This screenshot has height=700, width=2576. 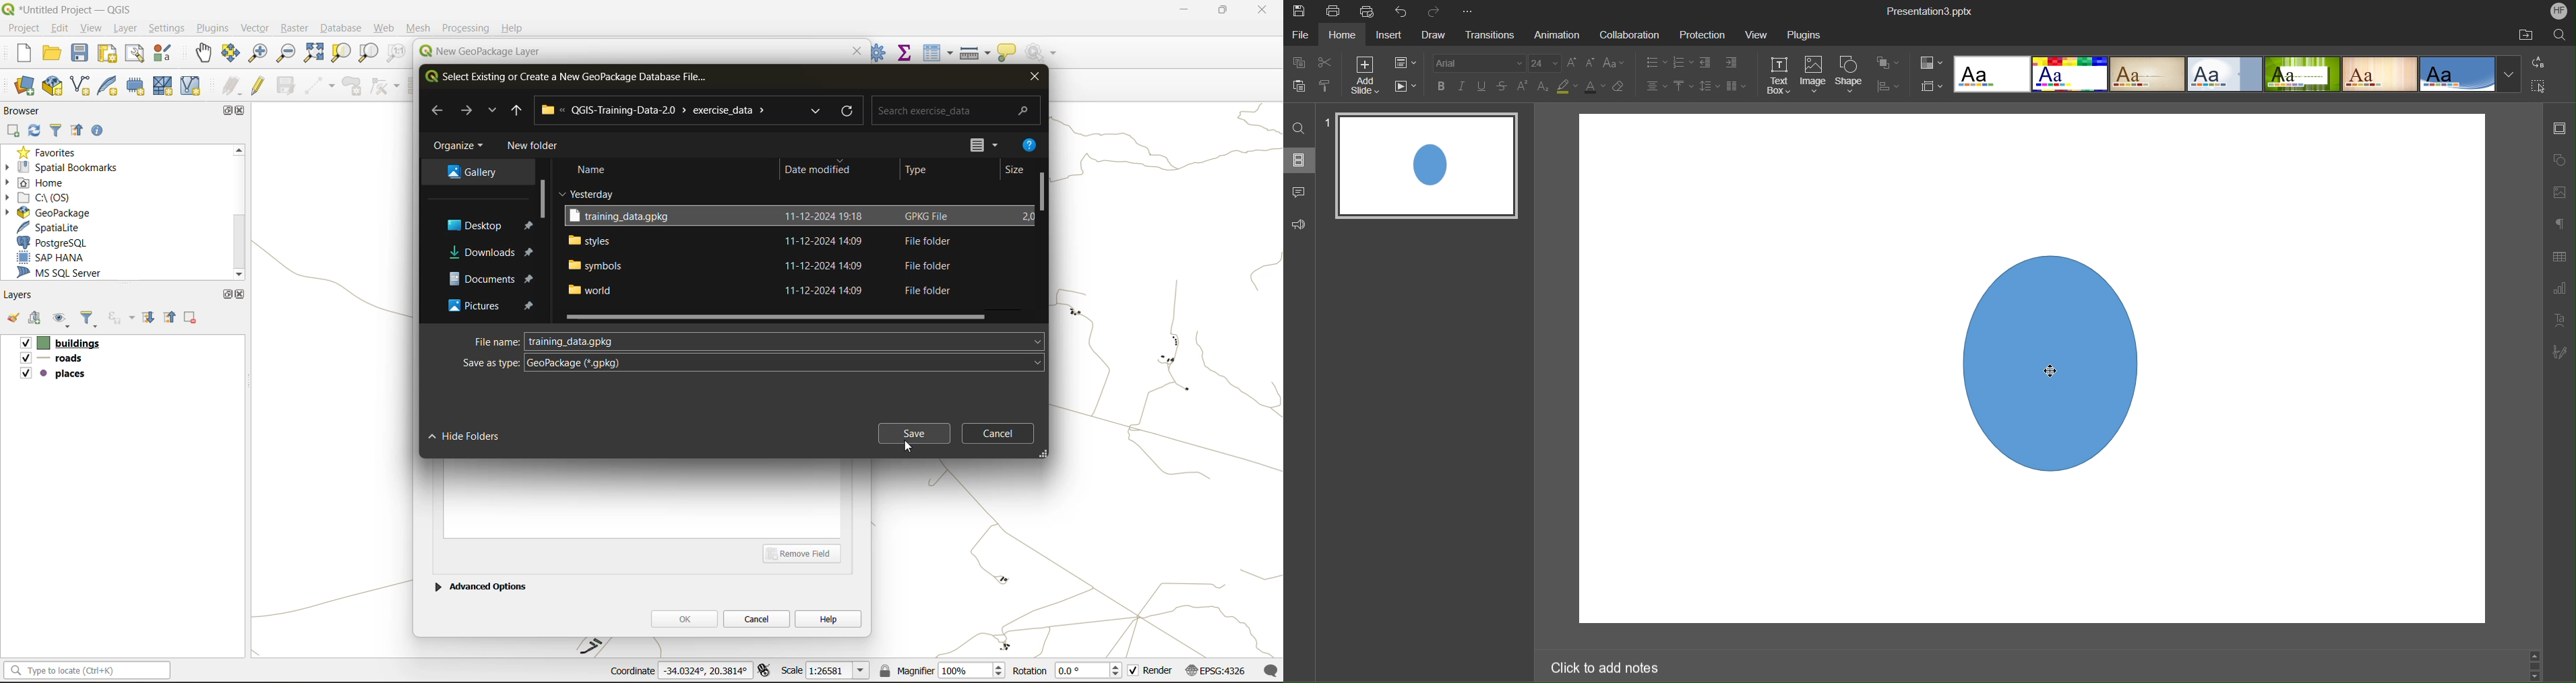 What do you see at coordinates (2560, 125) in the screenshot?
I see `Slide Settings` at bounding box center [2560, 125].